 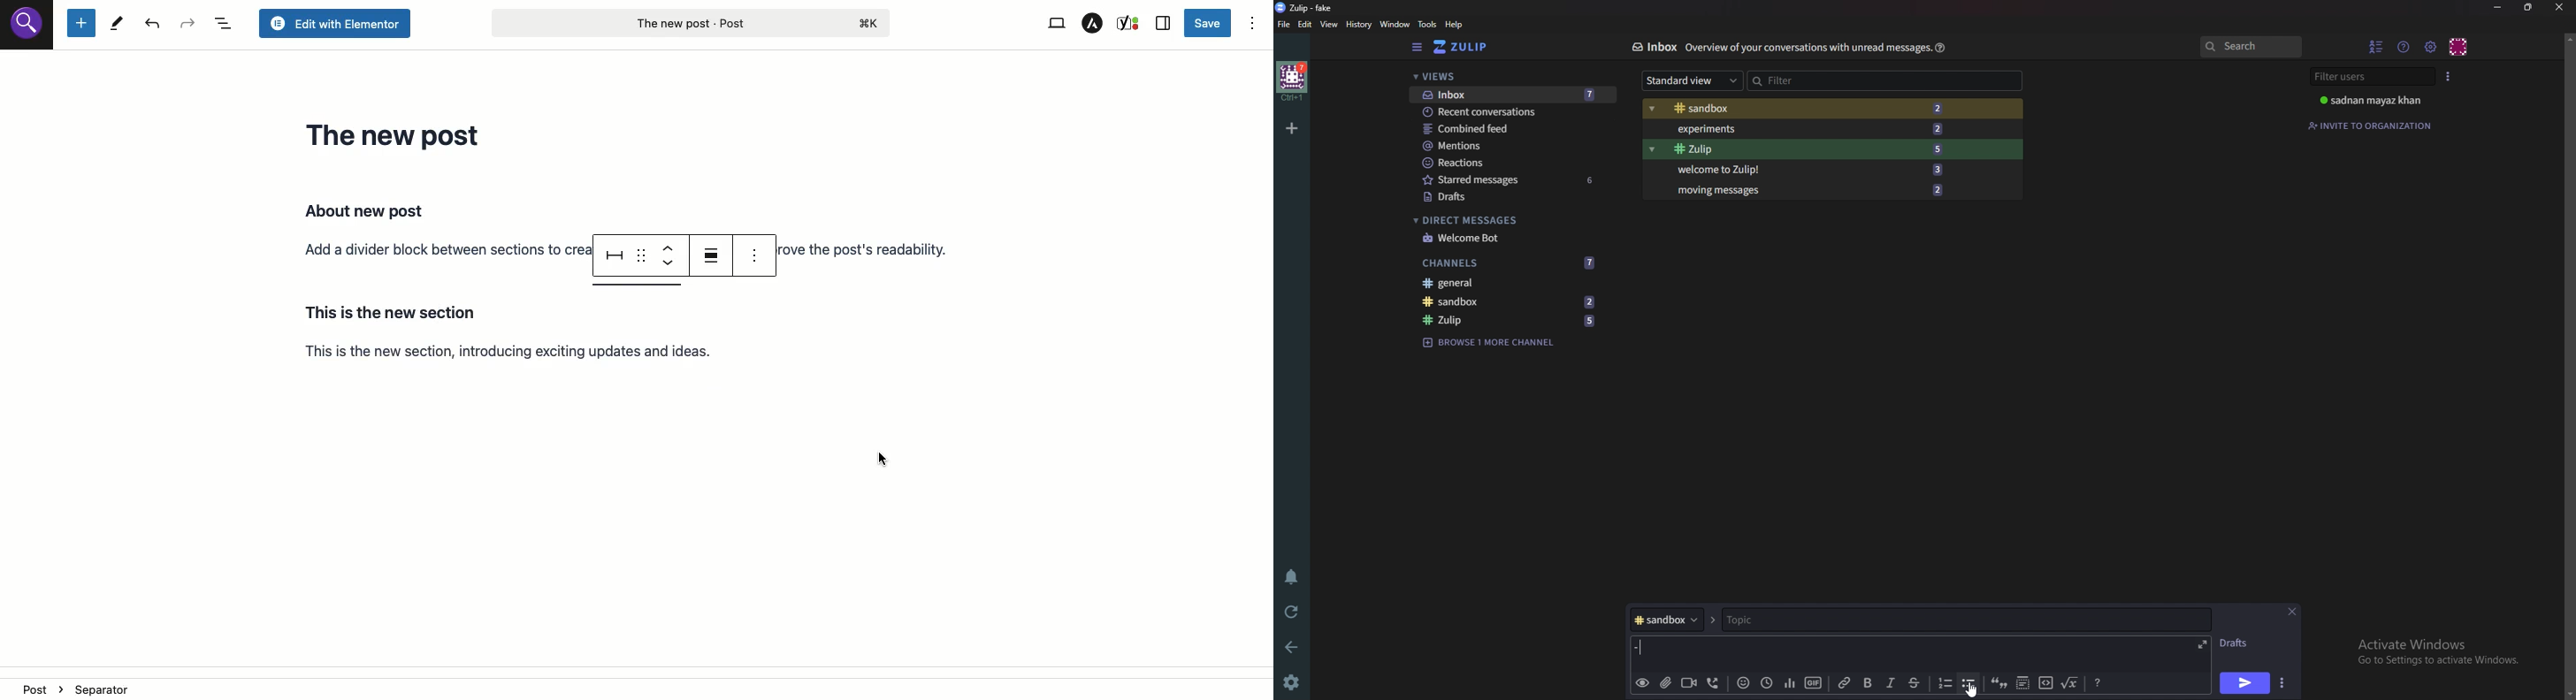 What do you see at coordinates (668, 256) in the screenshot?
I see `Move up down` at bounding box center [668, 256].